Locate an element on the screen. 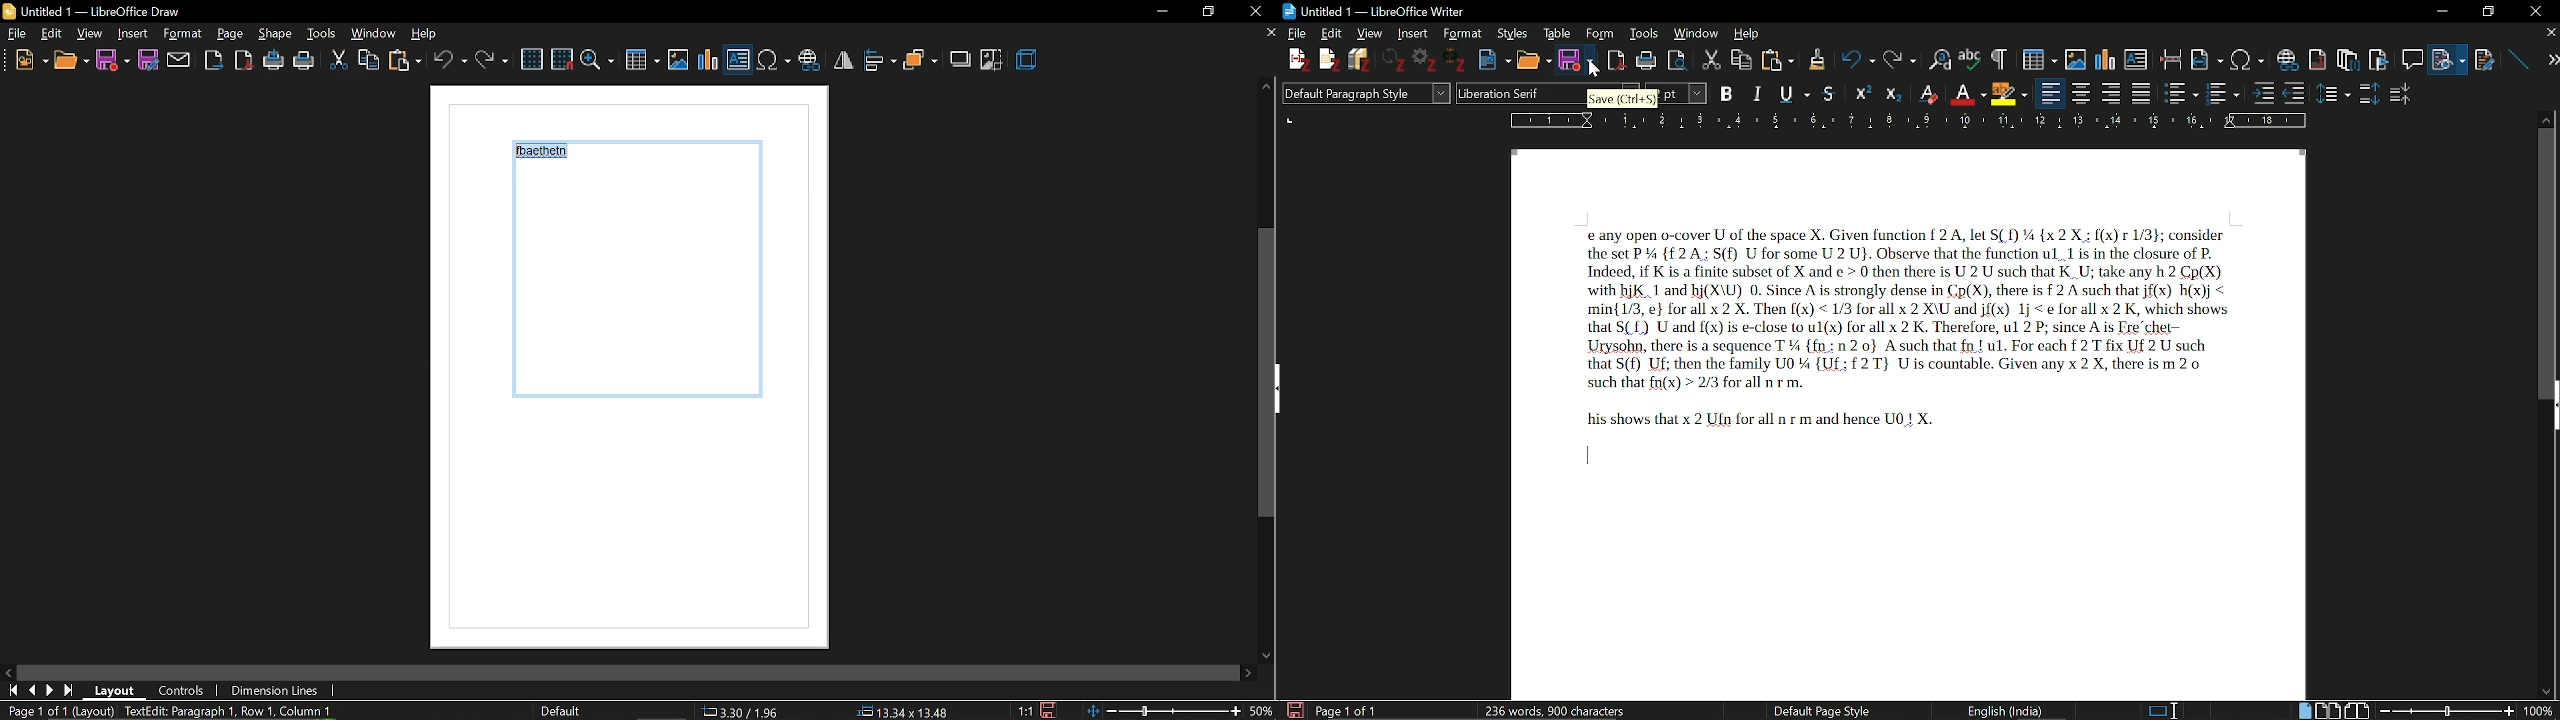  Save Files is located at coordinates (1362, 60).